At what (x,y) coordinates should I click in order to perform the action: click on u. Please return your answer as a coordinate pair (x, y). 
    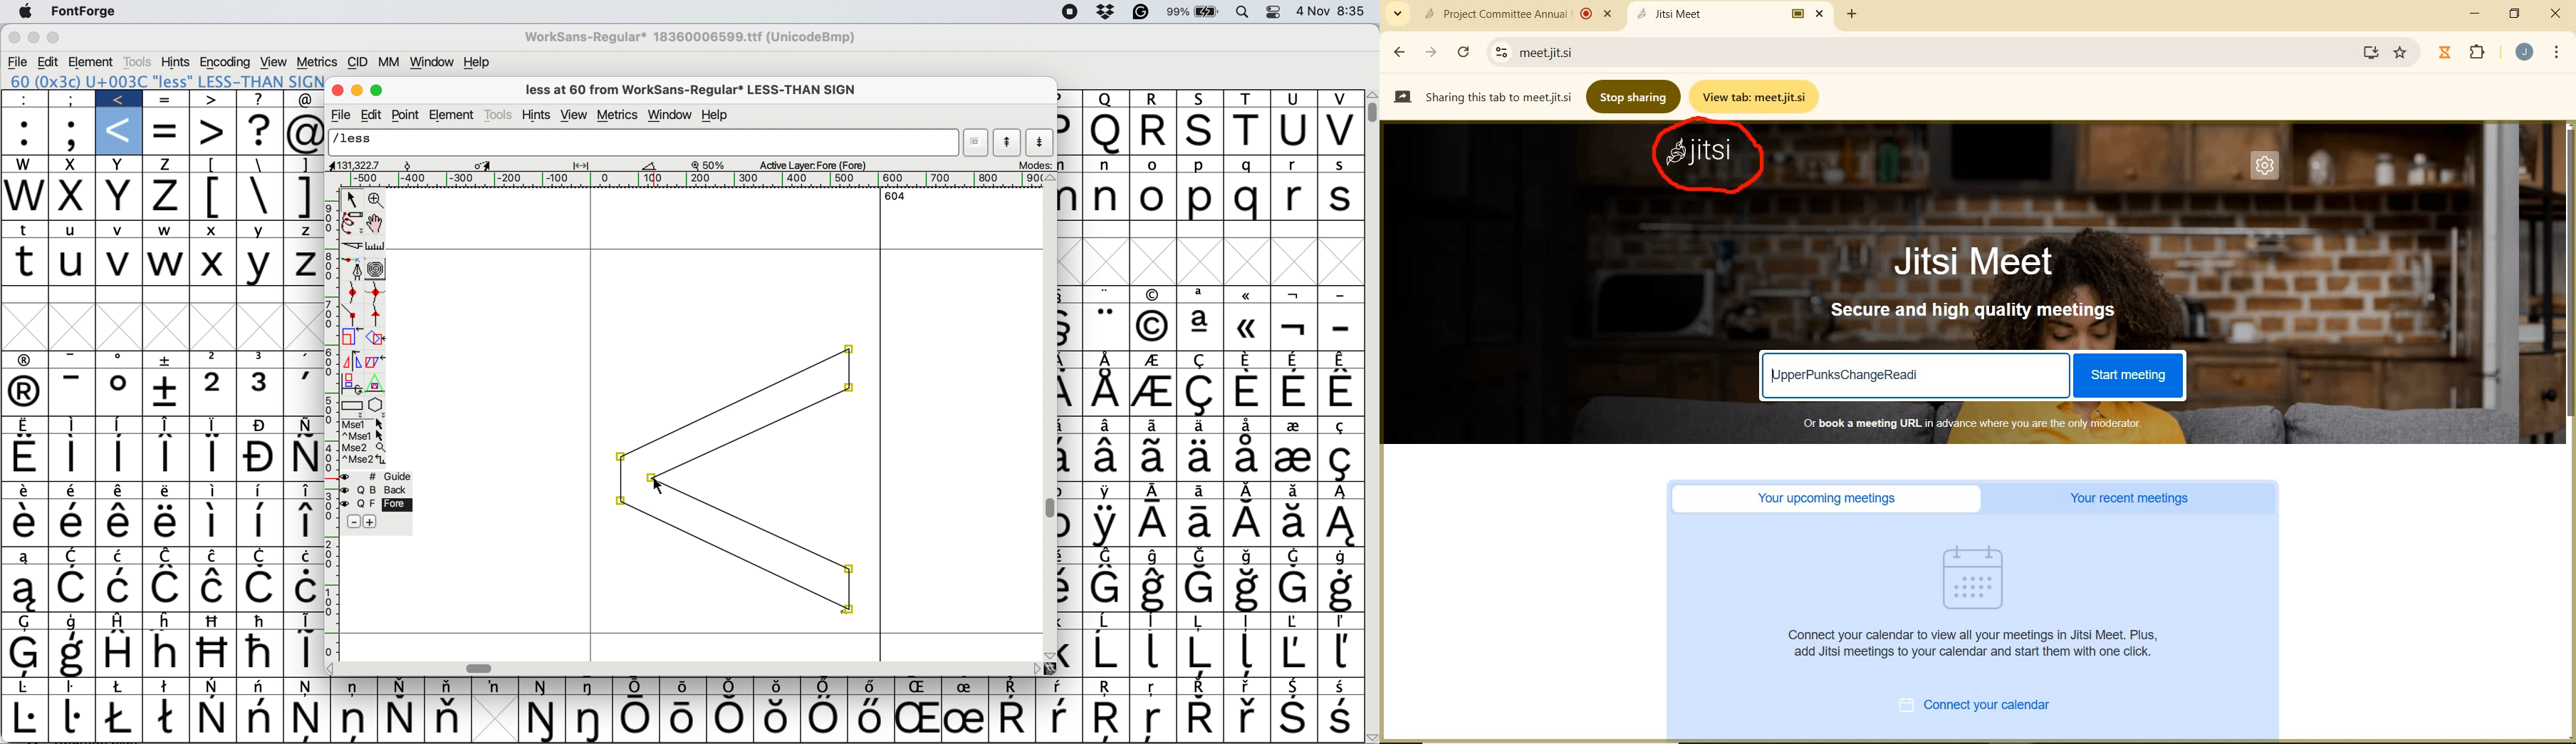
    Looking at the image, I should click on (74, 228).